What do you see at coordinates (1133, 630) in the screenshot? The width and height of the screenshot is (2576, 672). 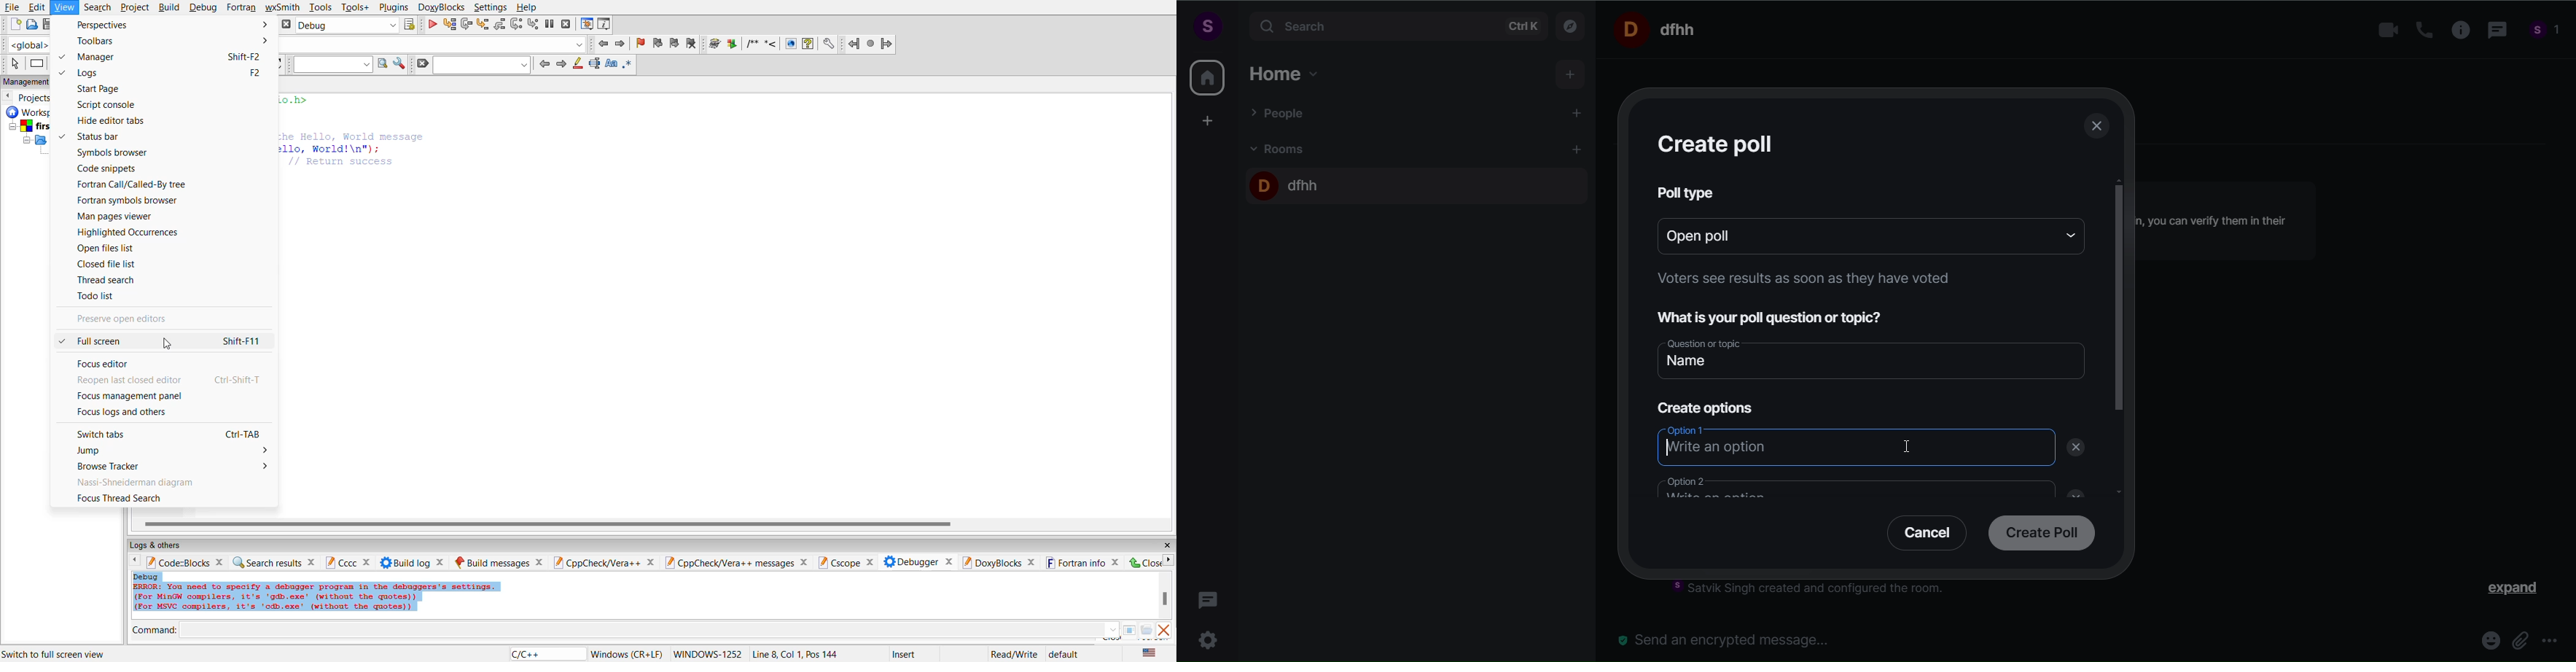 I see `pane` at bounding box center [1133, 630].